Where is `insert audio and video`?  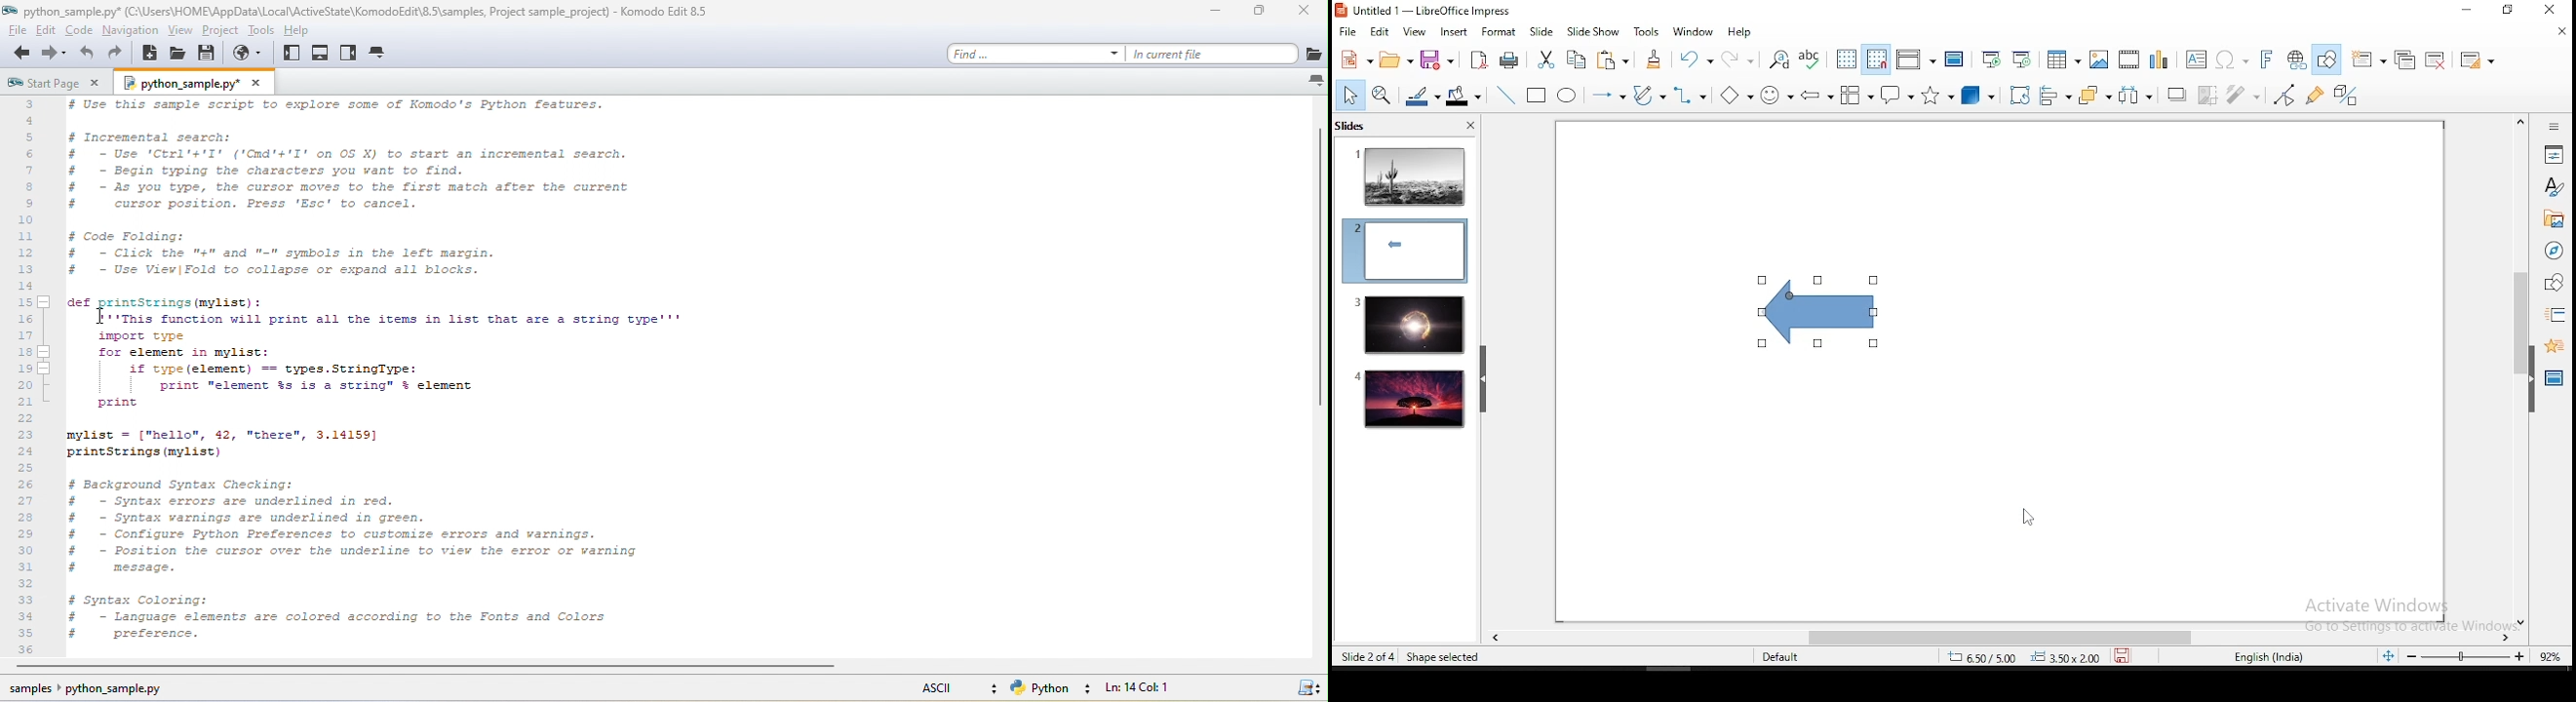 insert audio and video is located at coordinates (2128, 60).